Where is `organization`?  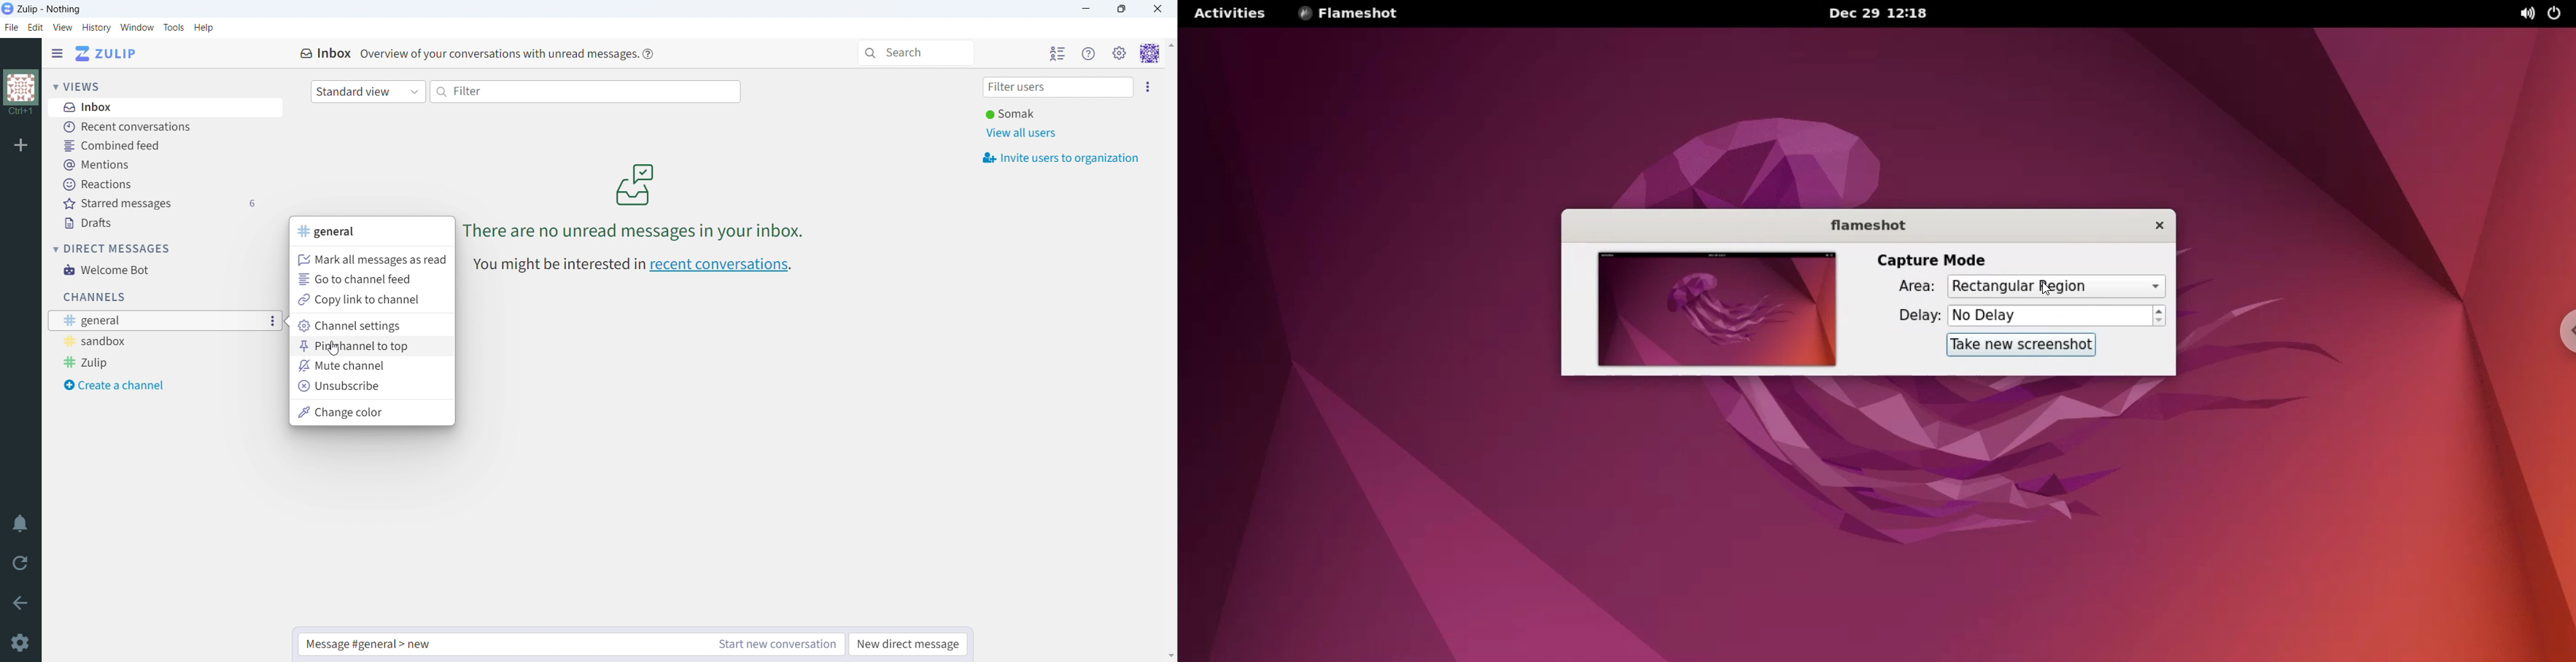 organization is located at coordinates (20, 94).